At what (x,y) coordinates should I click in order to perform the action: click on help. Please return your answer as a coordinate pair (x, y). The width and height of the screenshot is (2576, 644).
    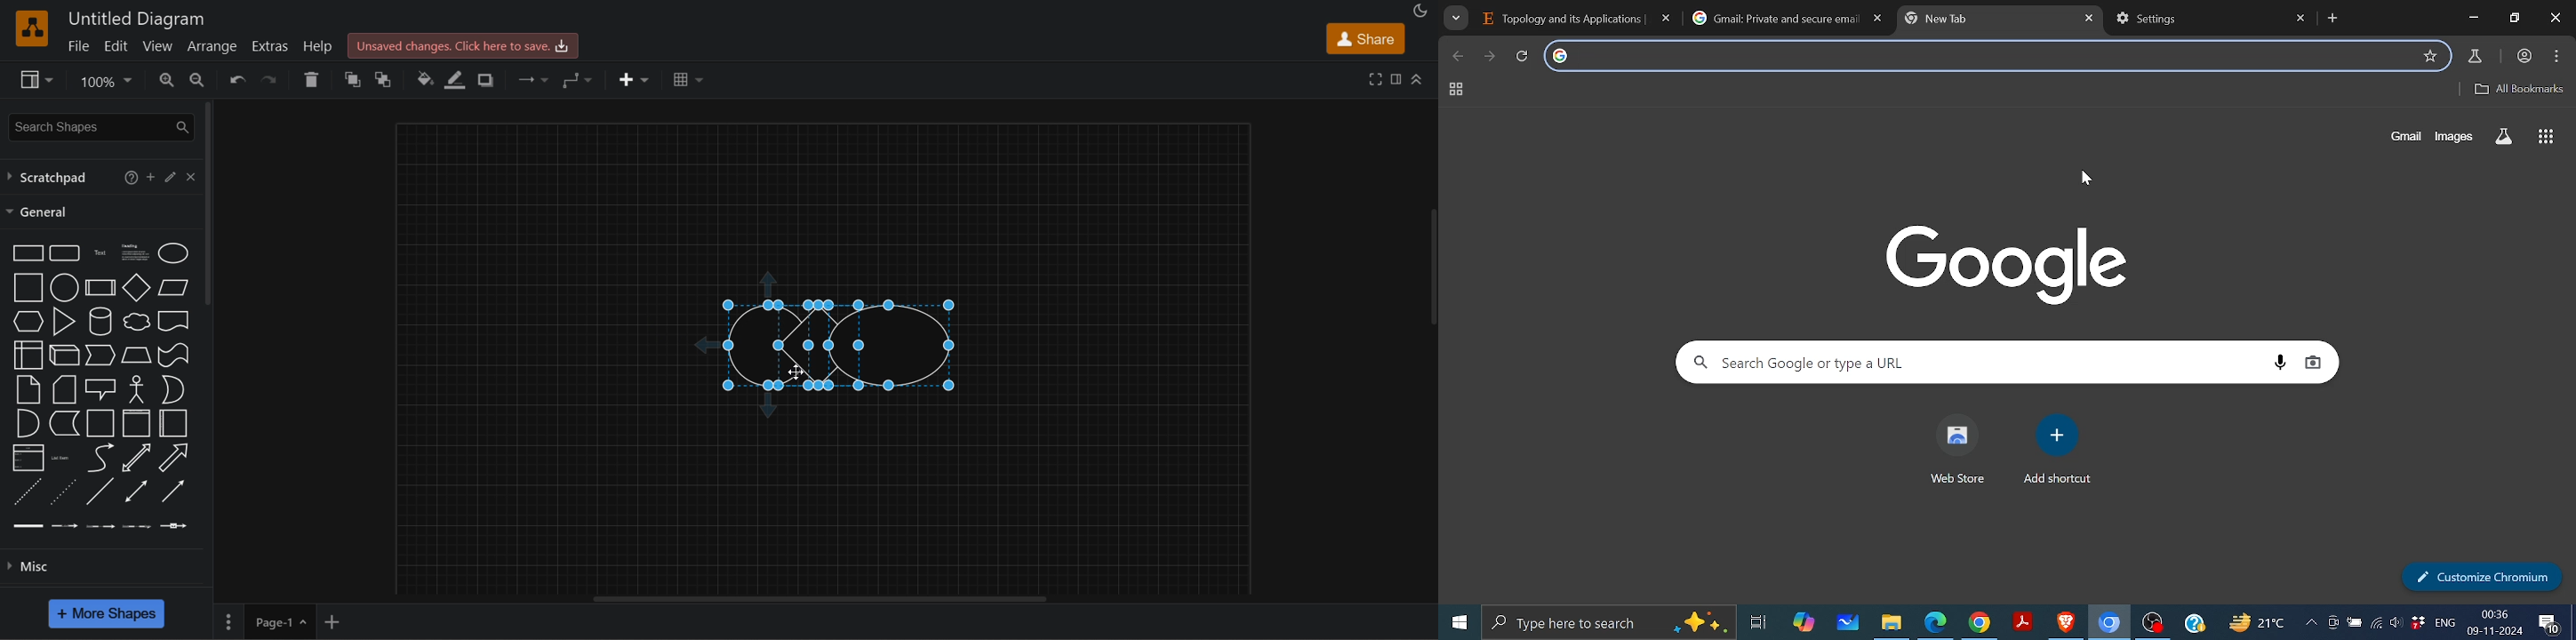
    Looking at the image, I should click on (2197, 625).